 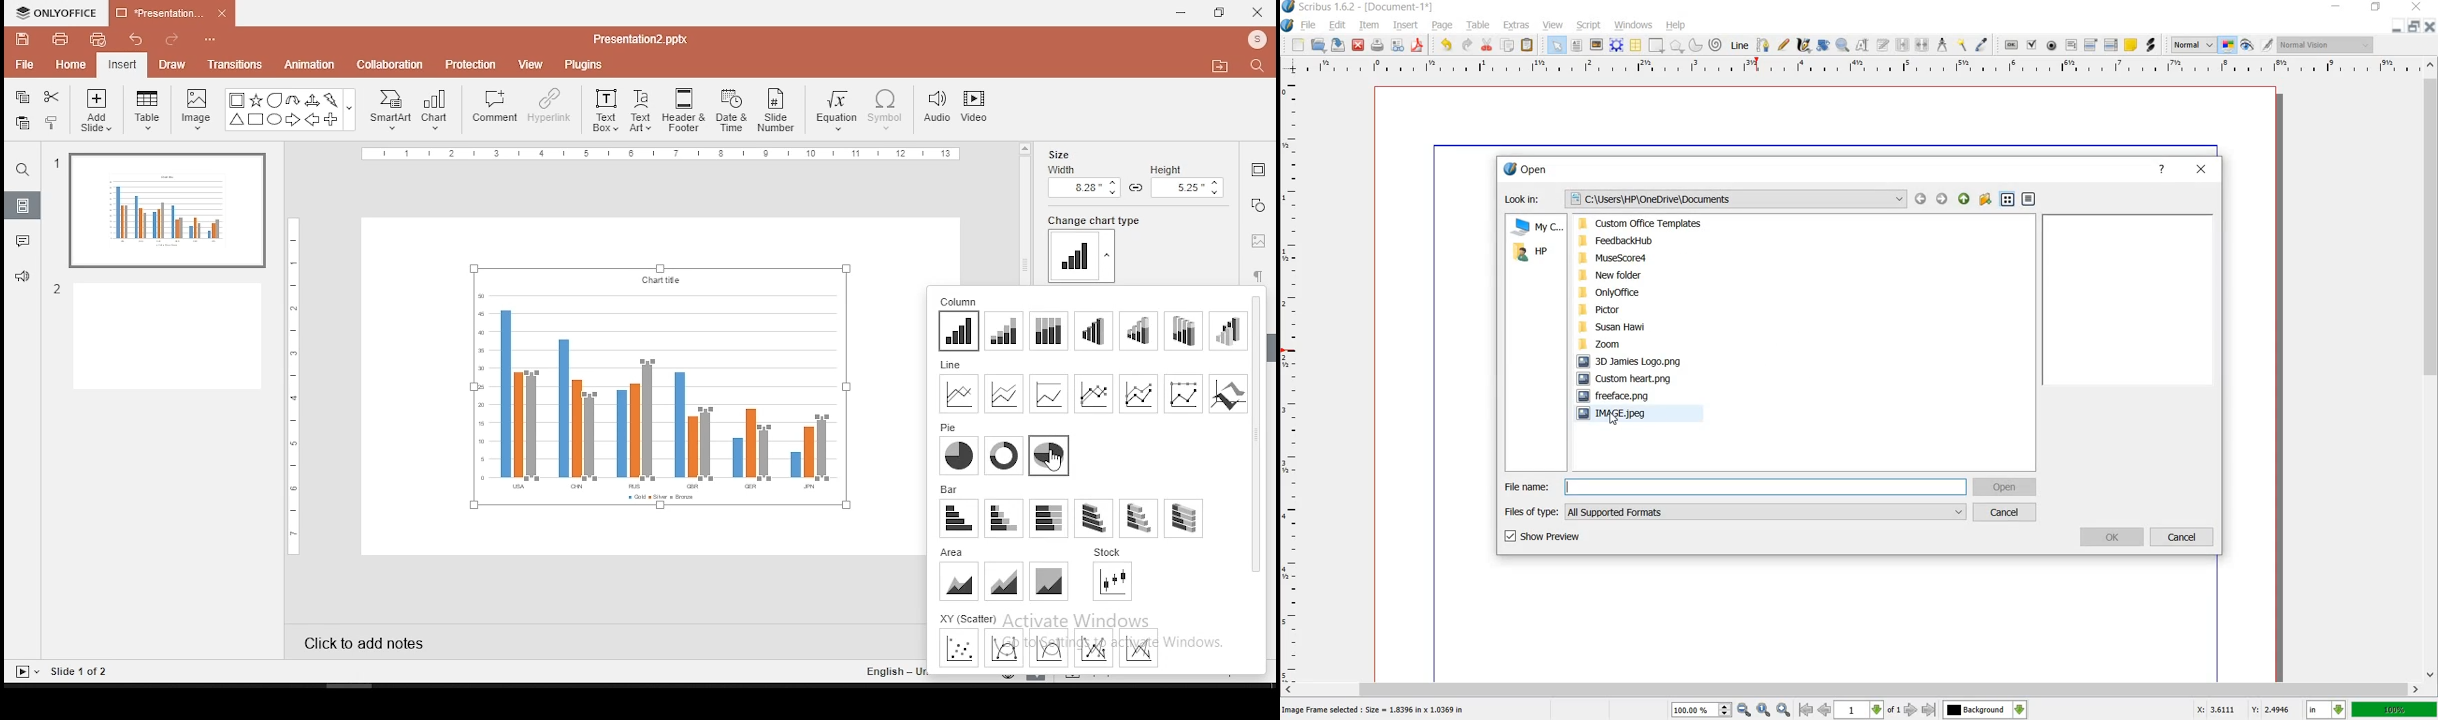 What do you see at coordinates (2274, 708) in the screenshot?
I see `coordinate y:2.4133` at bounding box center [2274, 708].